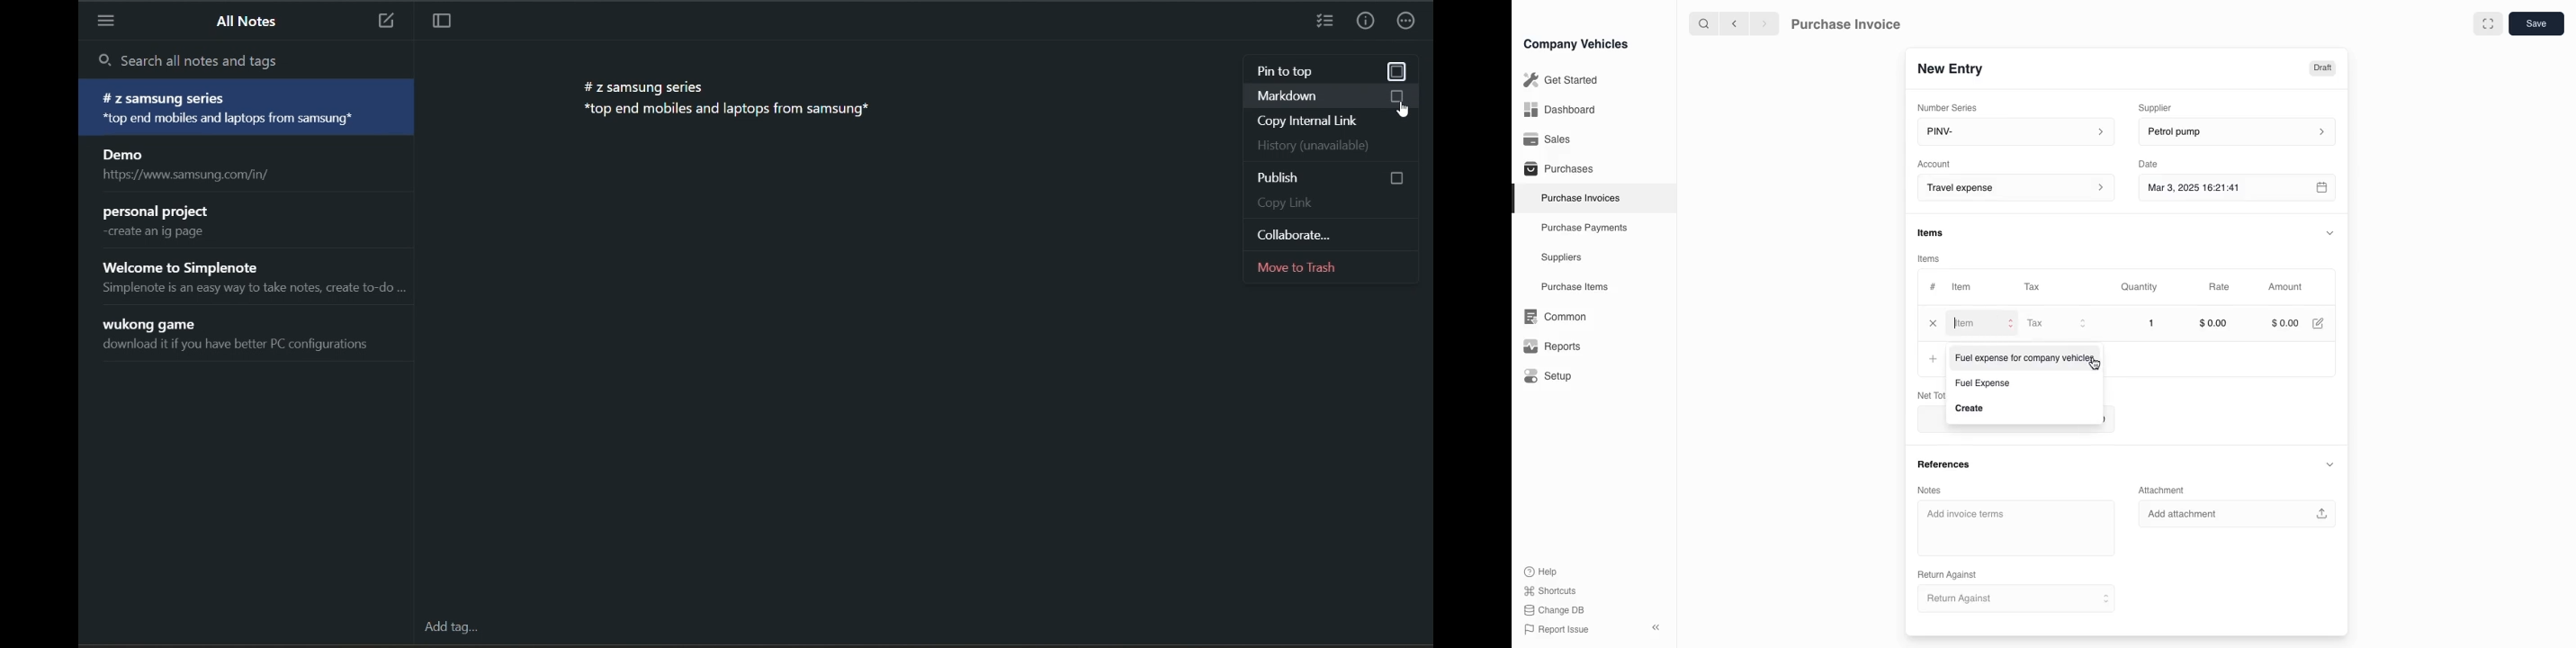 This screenshot has width=2576, height=672. What do you see at coordinates (2321, 67) in the screenshot?
I see `Draft` at bounding box center [2321, 67].